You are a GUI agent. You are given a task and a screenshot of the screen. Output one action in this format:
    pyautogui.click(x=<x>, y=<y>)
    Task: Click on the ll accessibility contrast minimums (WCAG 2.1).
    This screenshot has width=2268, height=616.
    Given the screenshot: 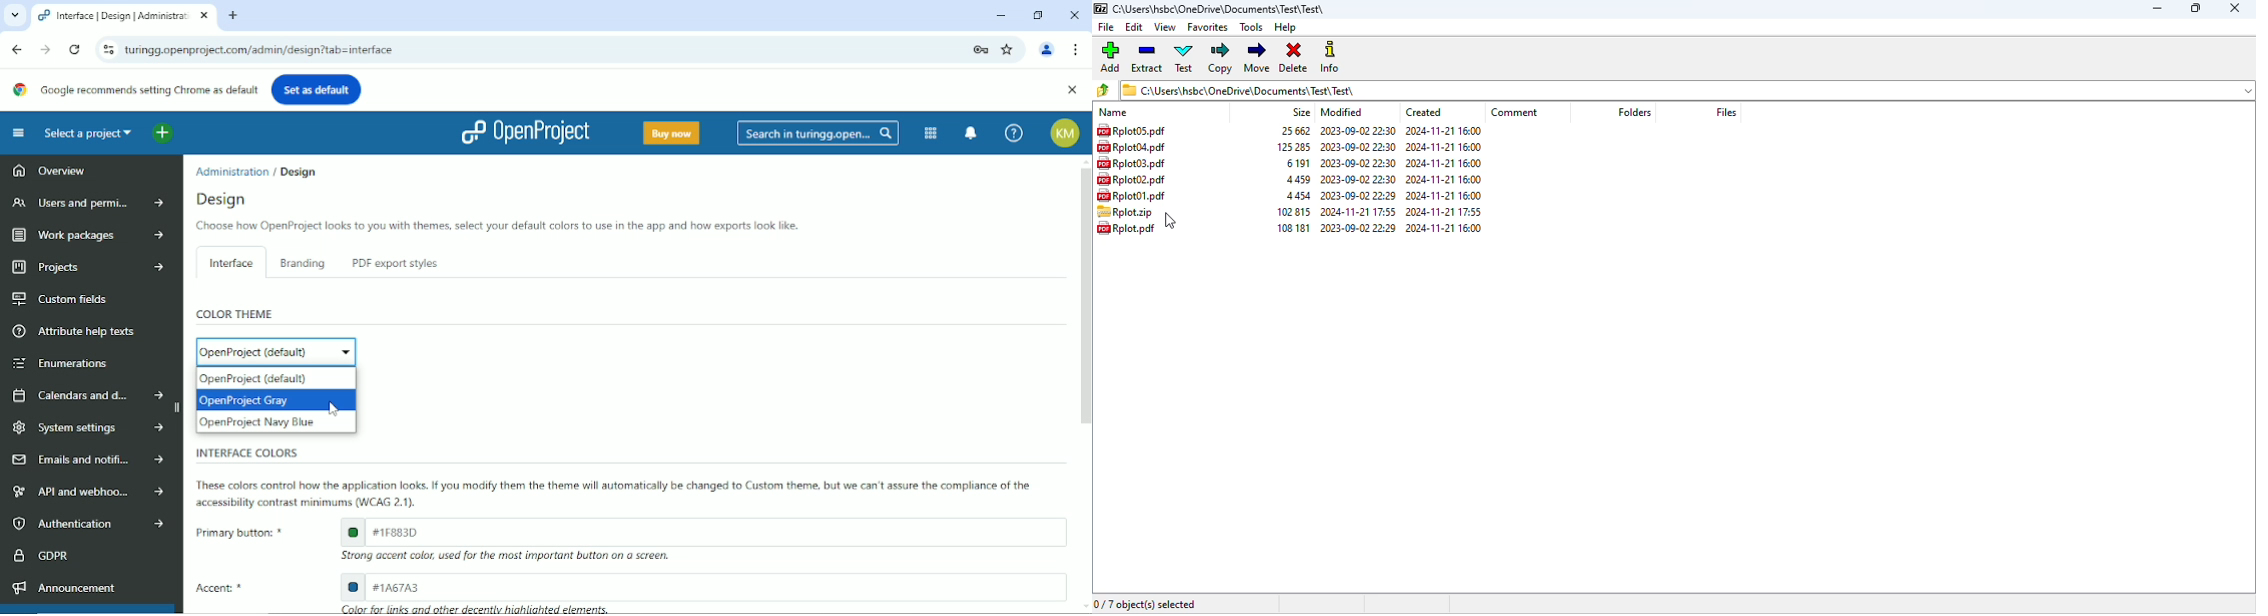 What is the action you would take?
    pyautogui.click(x=307, y=503)
    